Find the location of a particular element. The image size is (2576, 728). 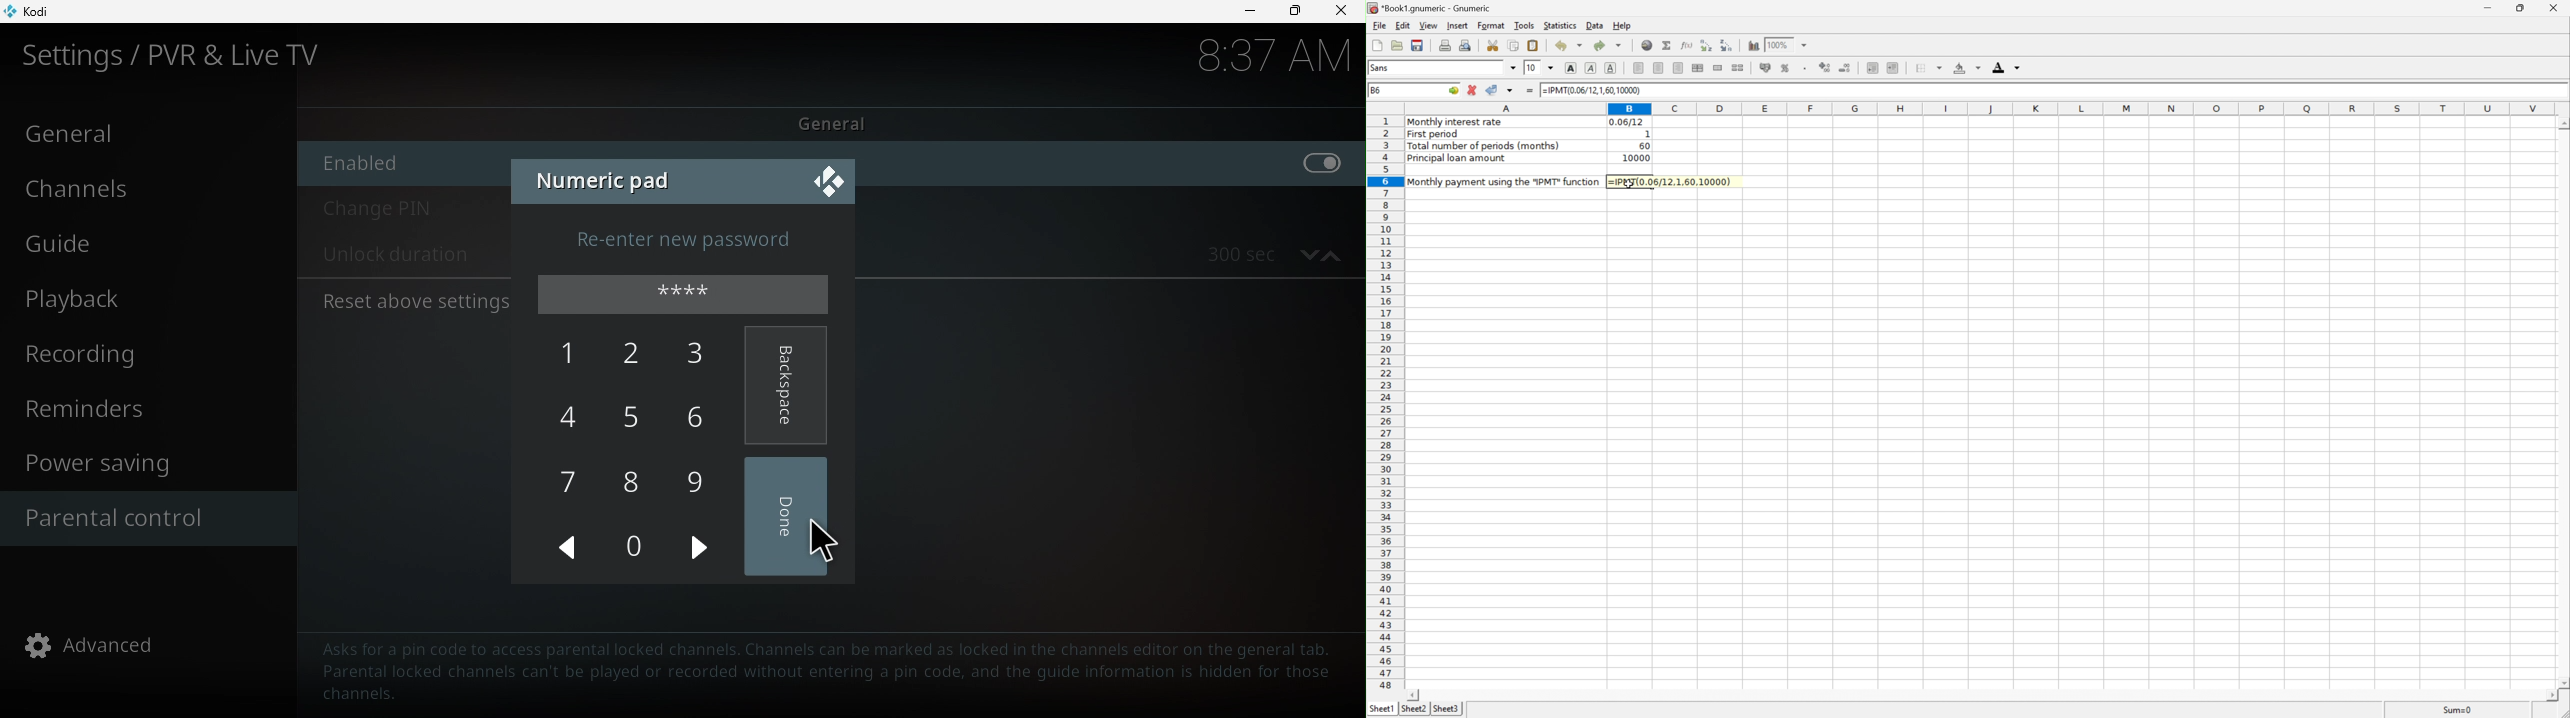

advanced is located at coordinates (95, 646).